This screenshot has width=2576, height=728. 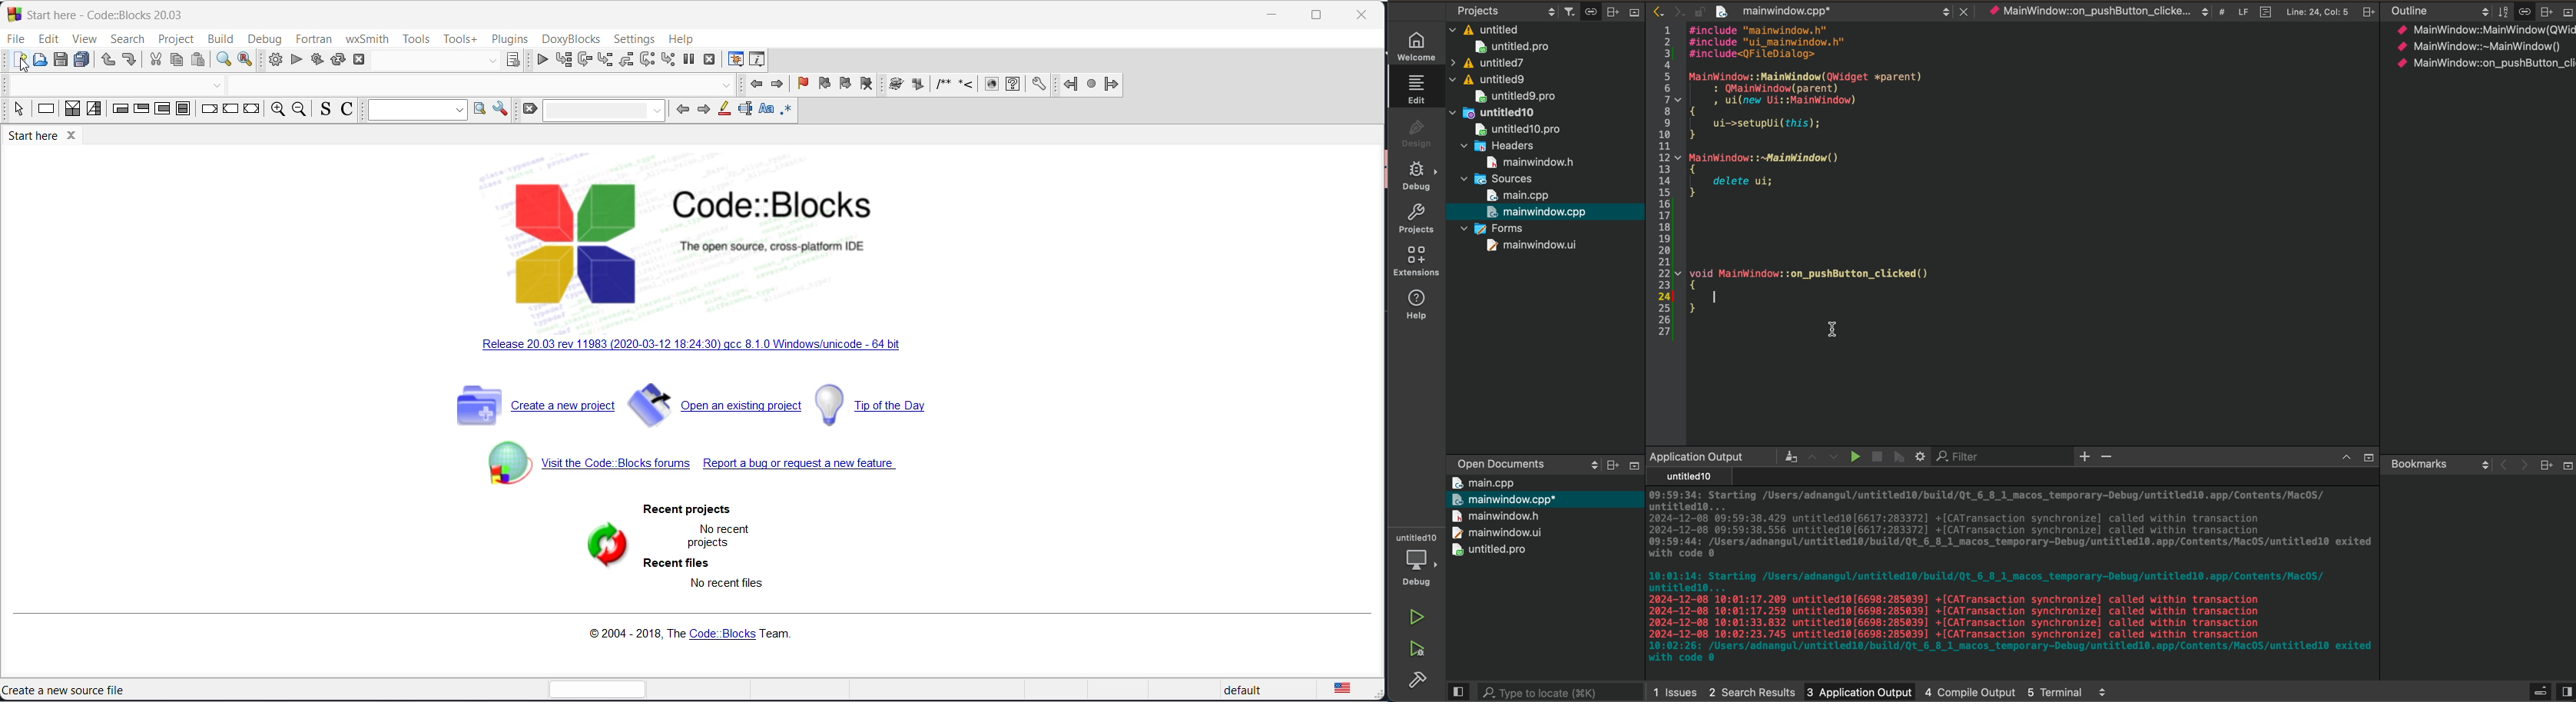 I want to click on LF, so click(x=2240, y=10).